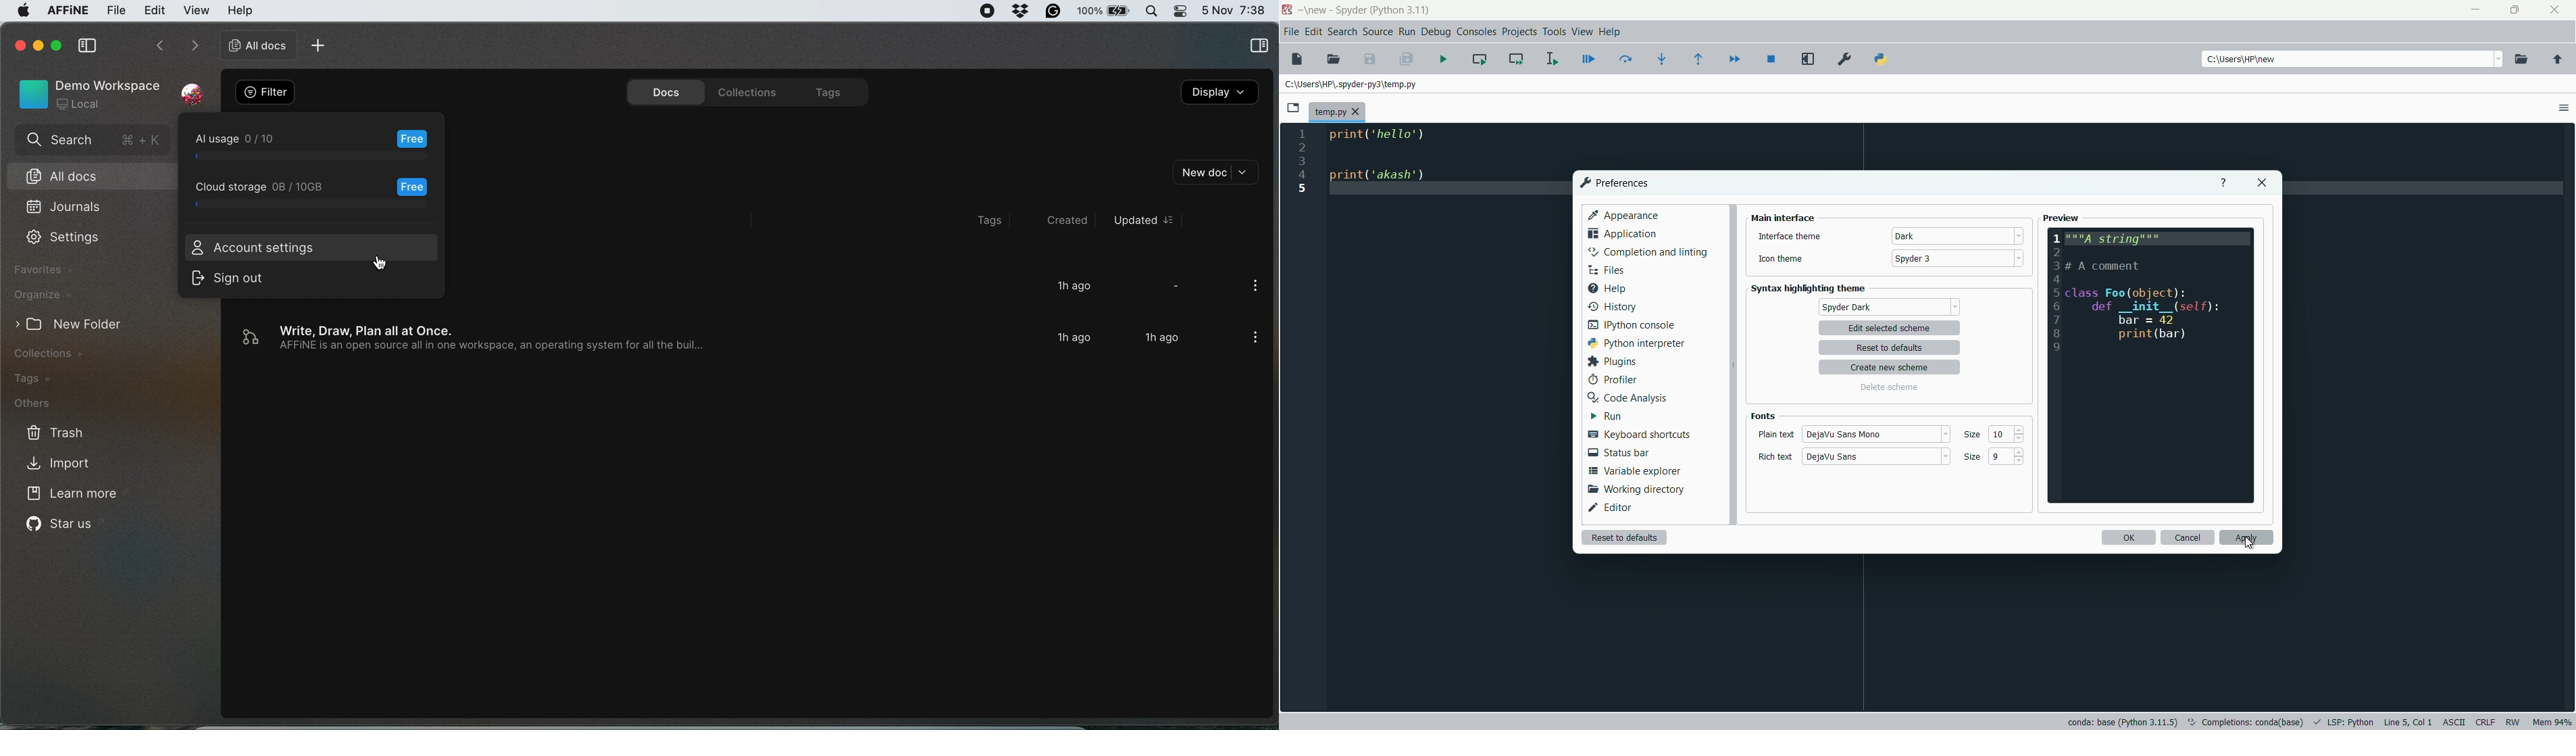 Image resolution: width=2576 pixels, height=756 pixels. I want to click on files, so click(1605, 270).